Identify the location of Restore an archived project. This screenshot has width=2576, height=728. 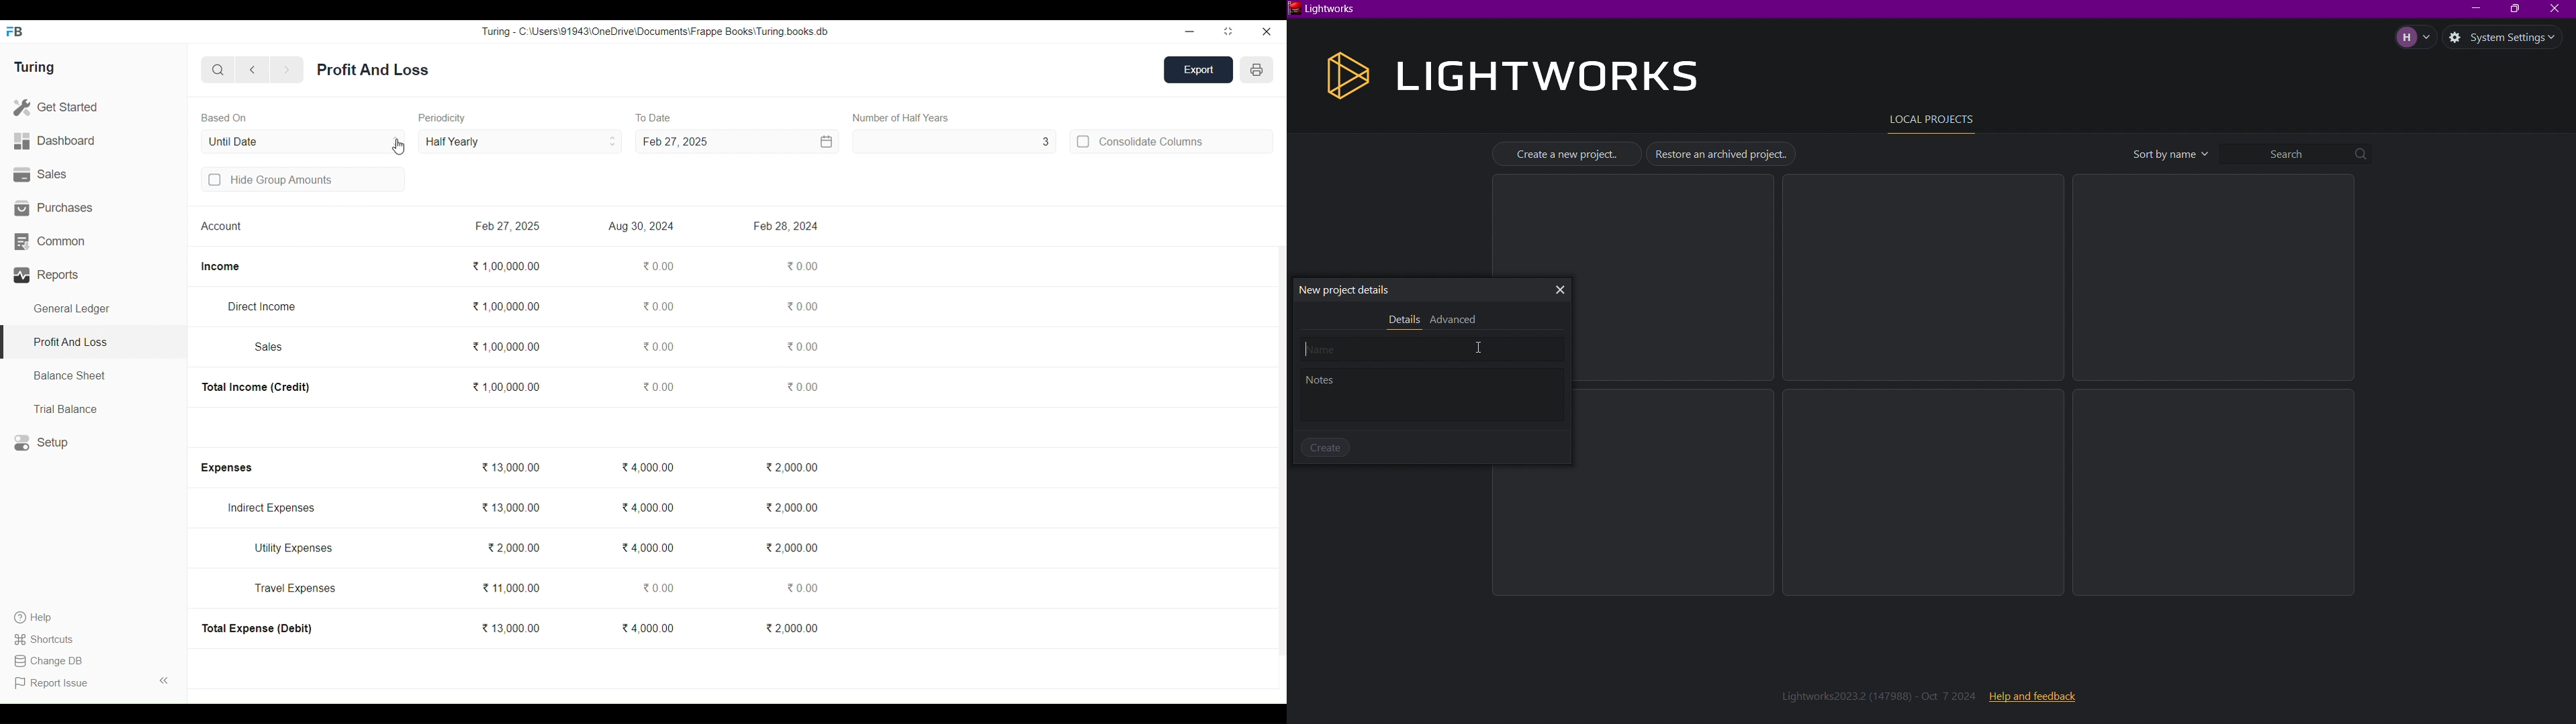
(1720, 154).